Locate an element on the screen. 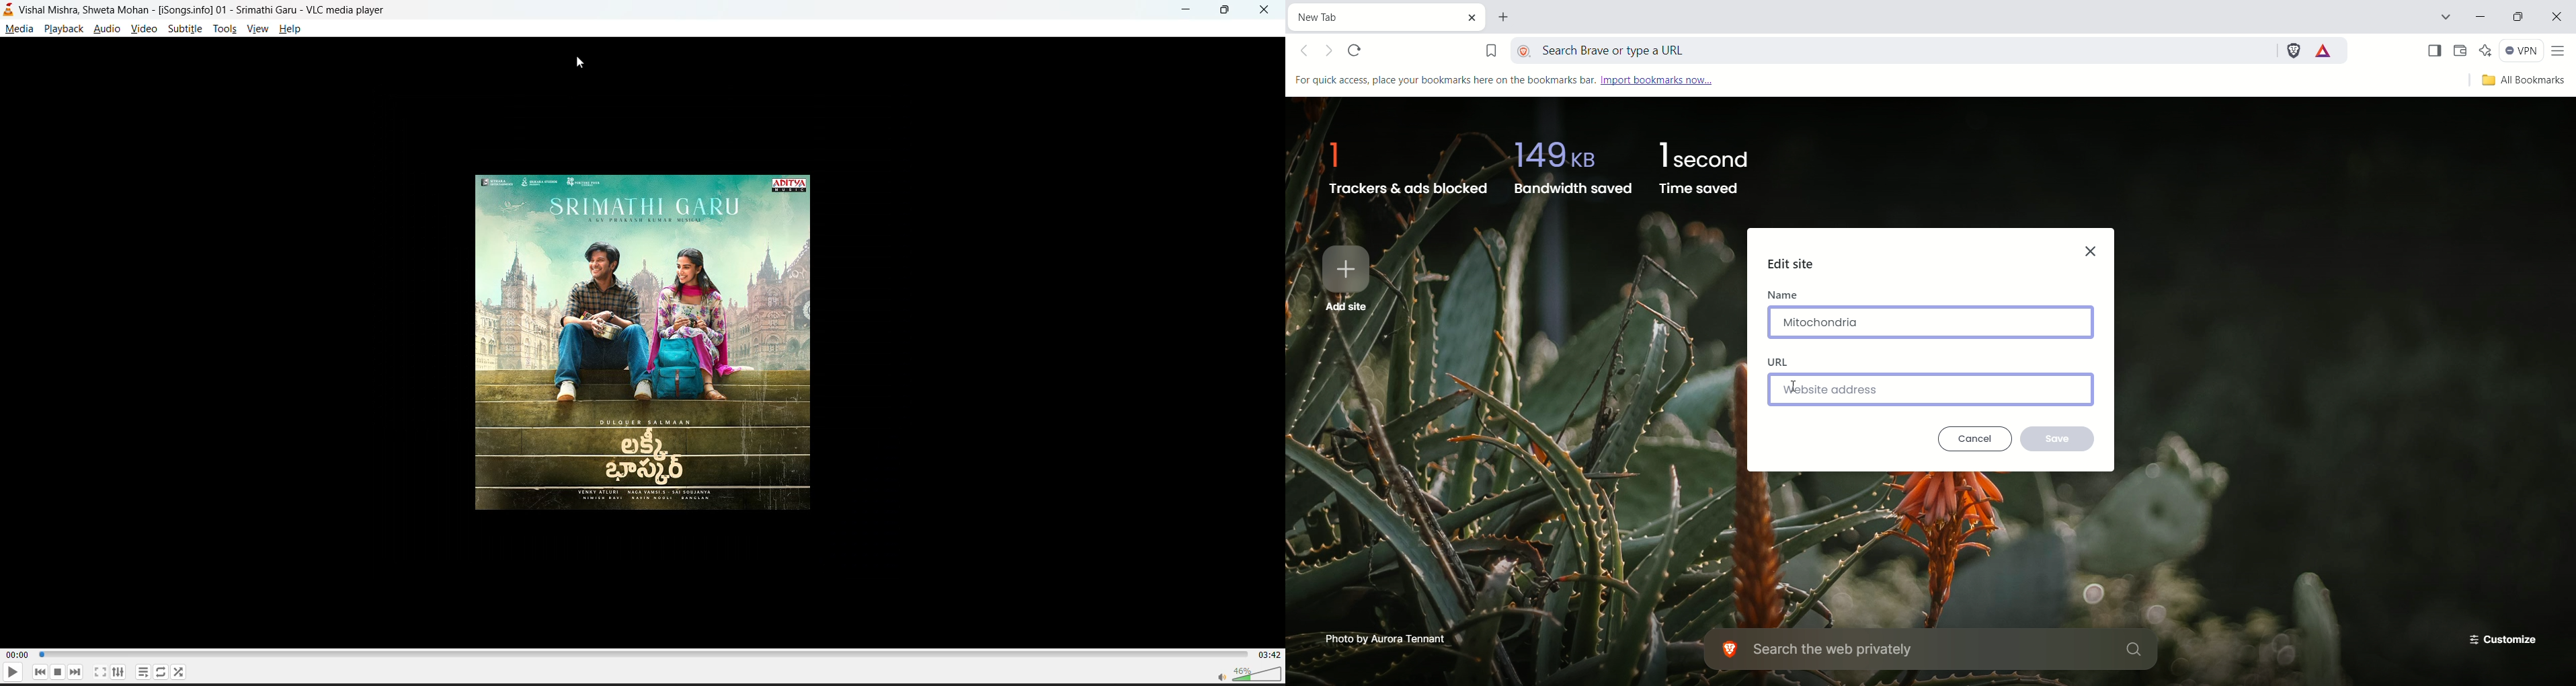 The height and width of the screenshot is (700, 2576). customize and control brave is located at coordinates (2561, 52).